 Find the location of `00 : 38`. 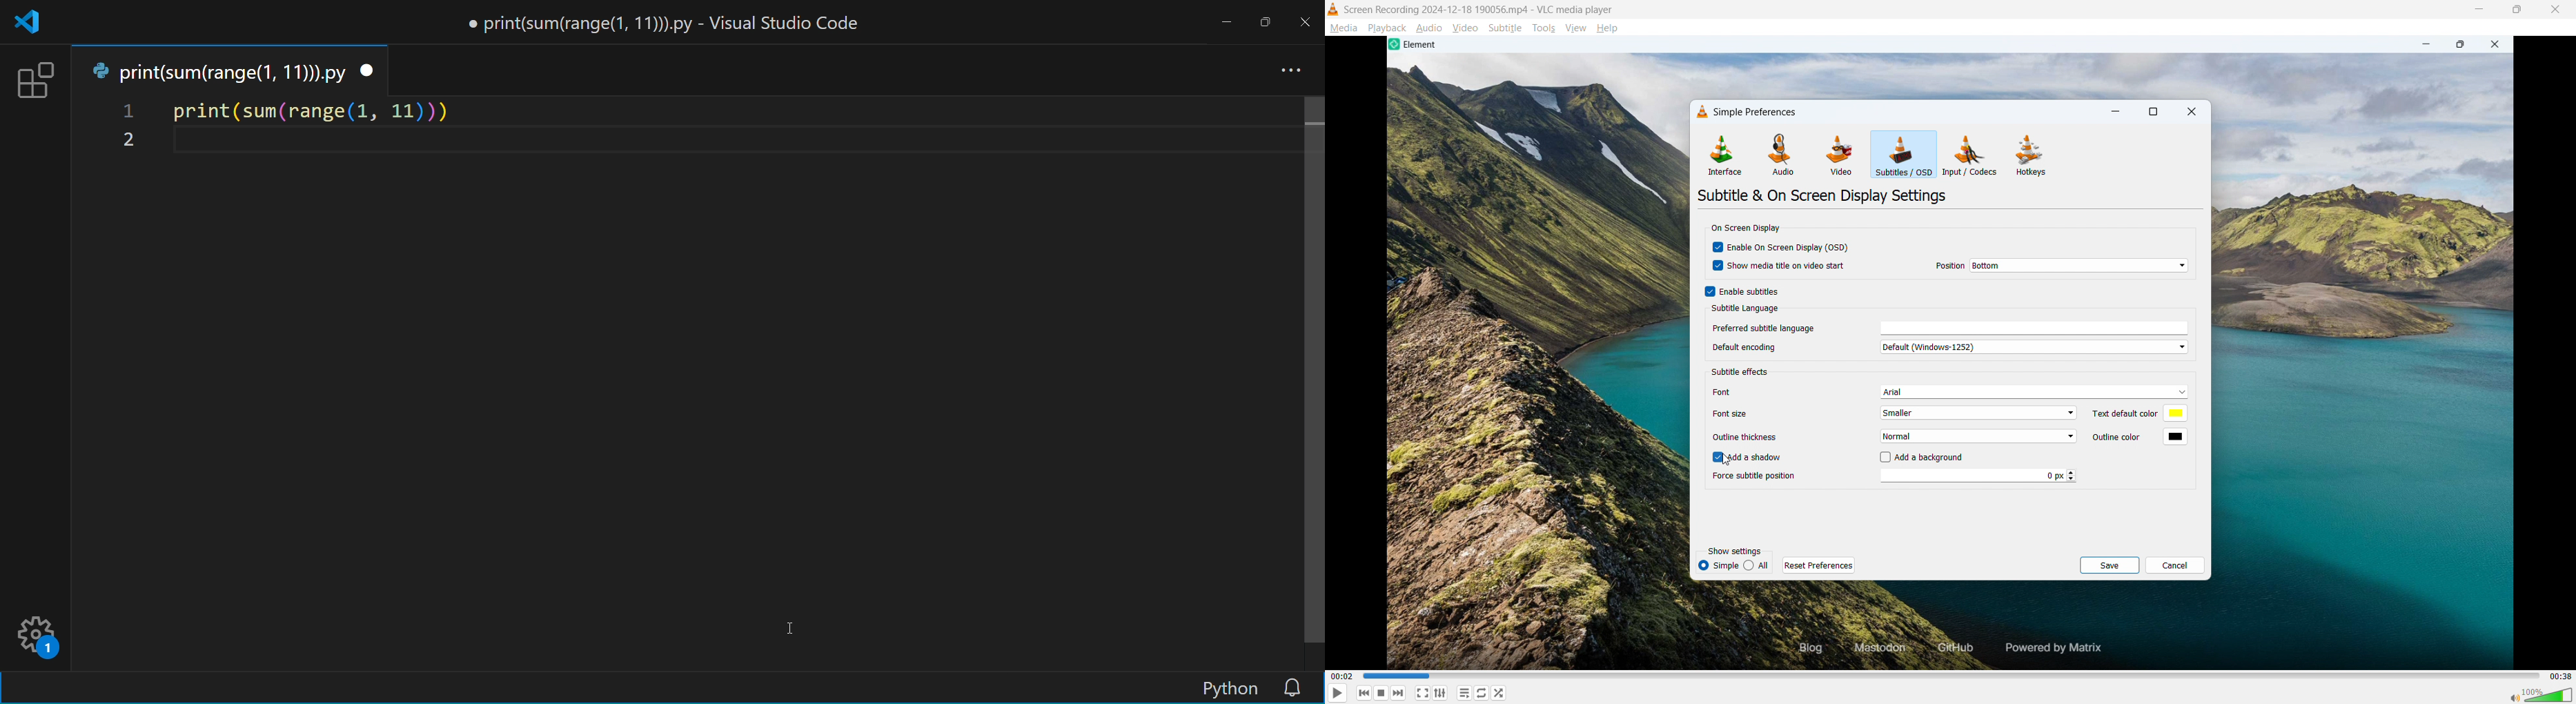

00 : 38 is located at coordinates (2559, 675).